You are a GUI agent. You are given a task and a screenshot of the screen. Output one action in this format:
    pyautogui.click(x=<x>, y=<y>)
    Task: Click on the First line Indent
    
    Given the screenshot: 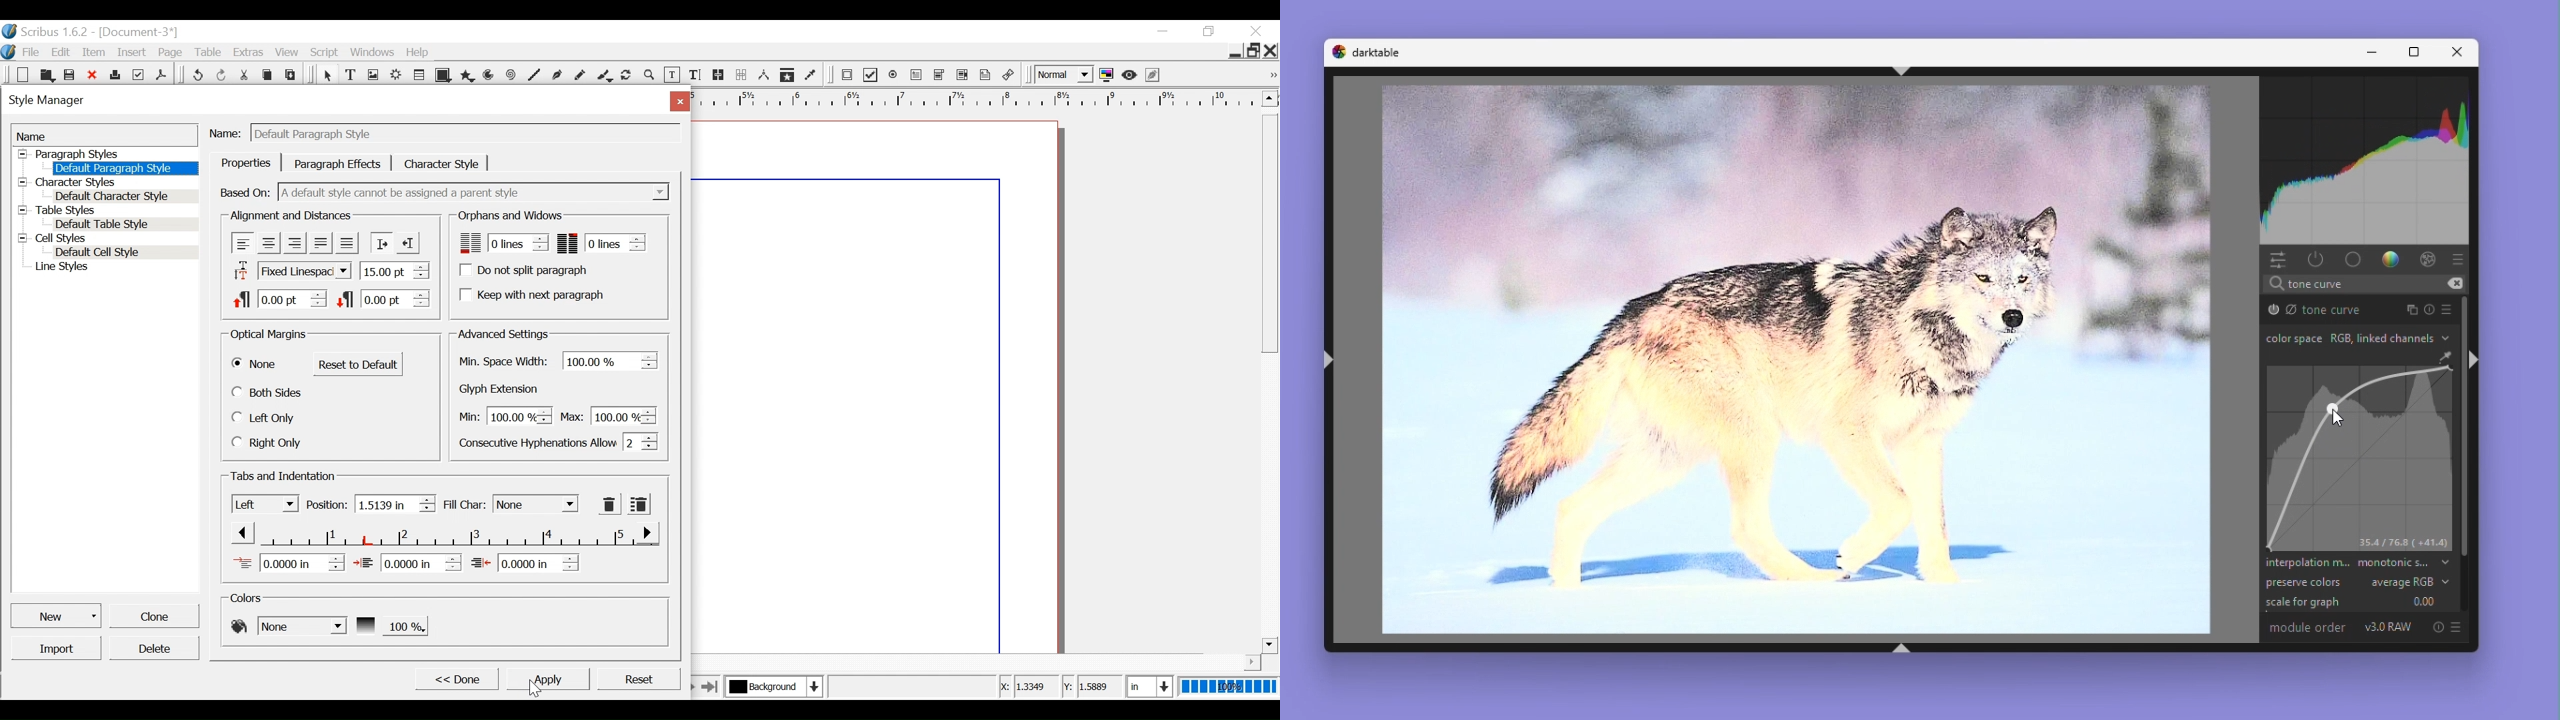 What is the action you would take?
    pyautogui.click(x=289, y=563)
    